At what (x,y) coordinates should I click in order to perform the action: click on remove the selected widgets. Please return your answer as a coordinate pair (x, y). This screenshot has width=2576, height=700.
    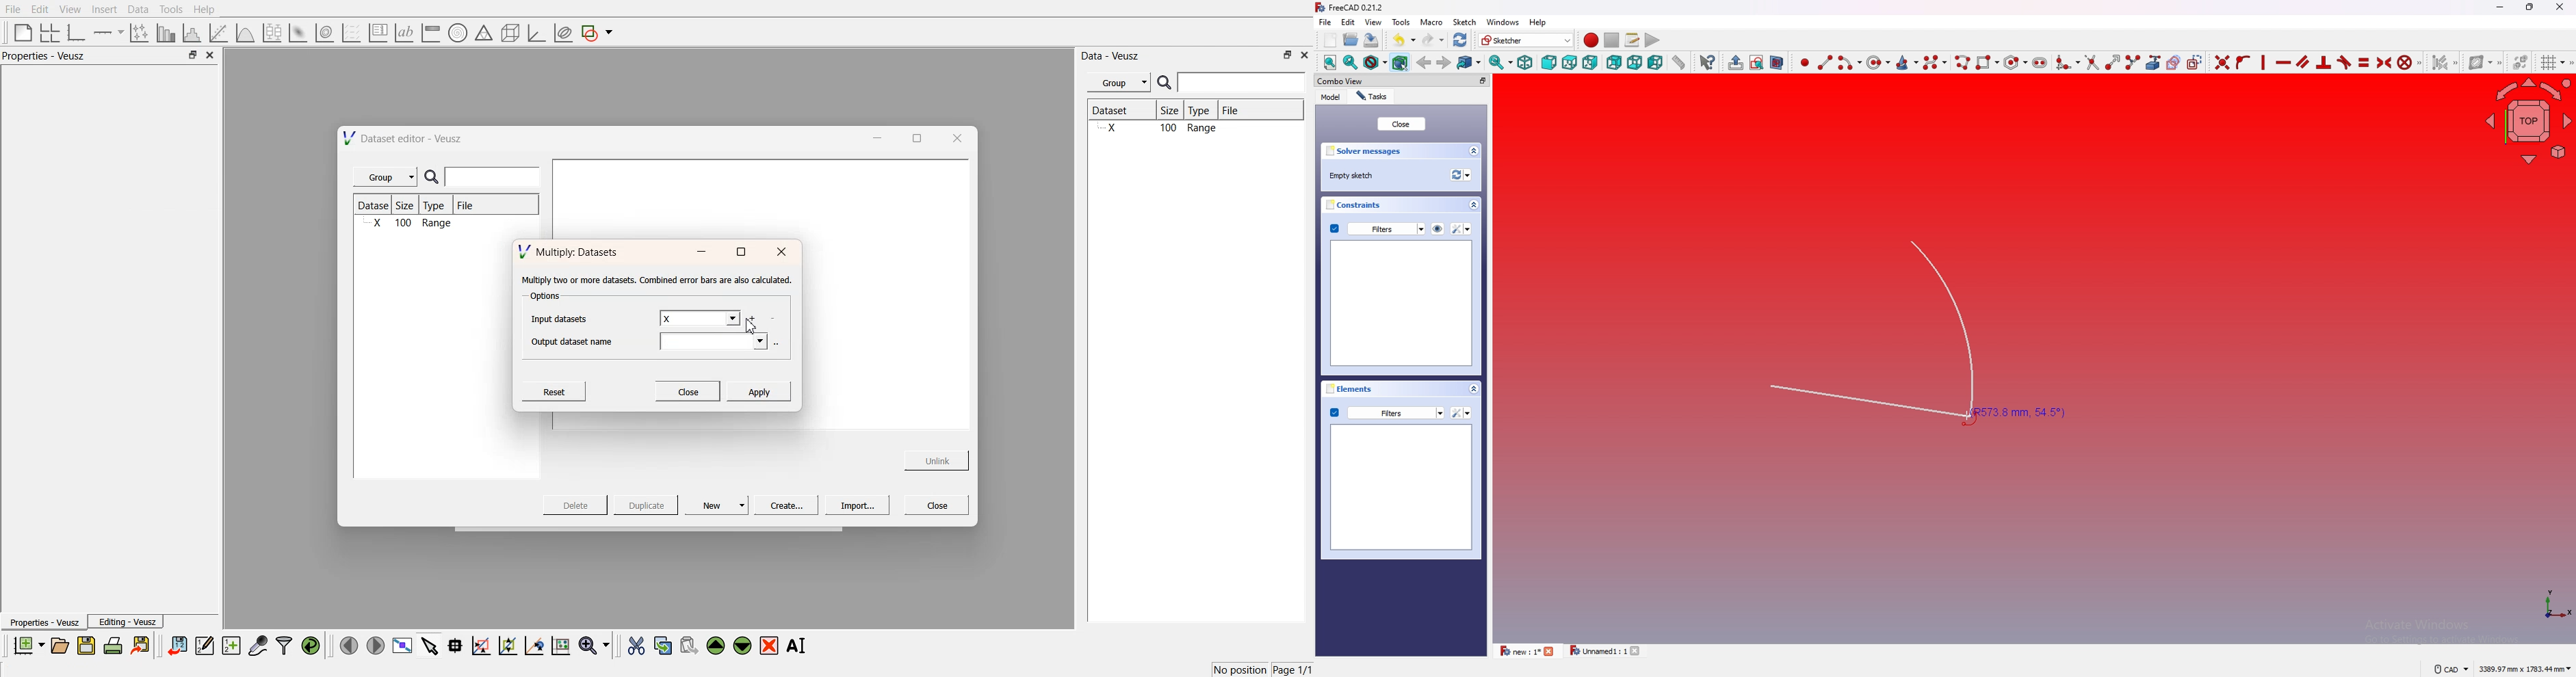
    Looking at the image, I should click on (770, 646).